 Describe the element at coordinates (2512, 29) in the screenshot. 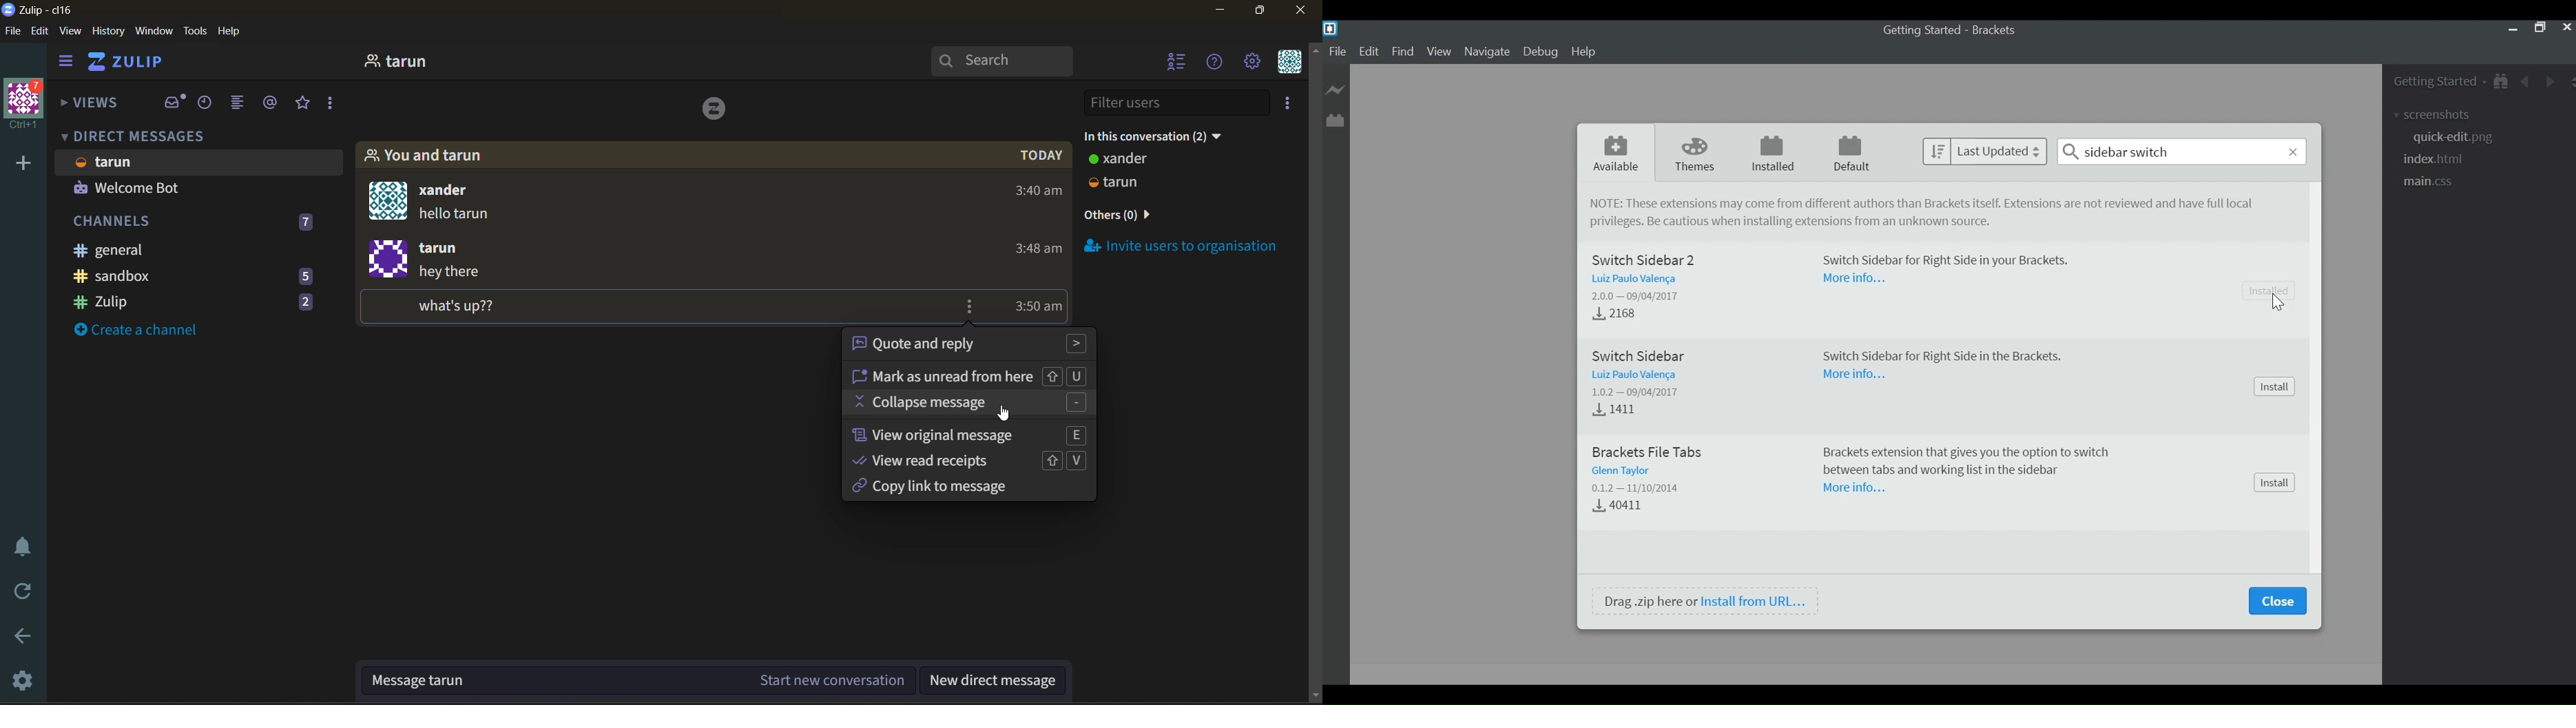

I see `minimize` at that location.